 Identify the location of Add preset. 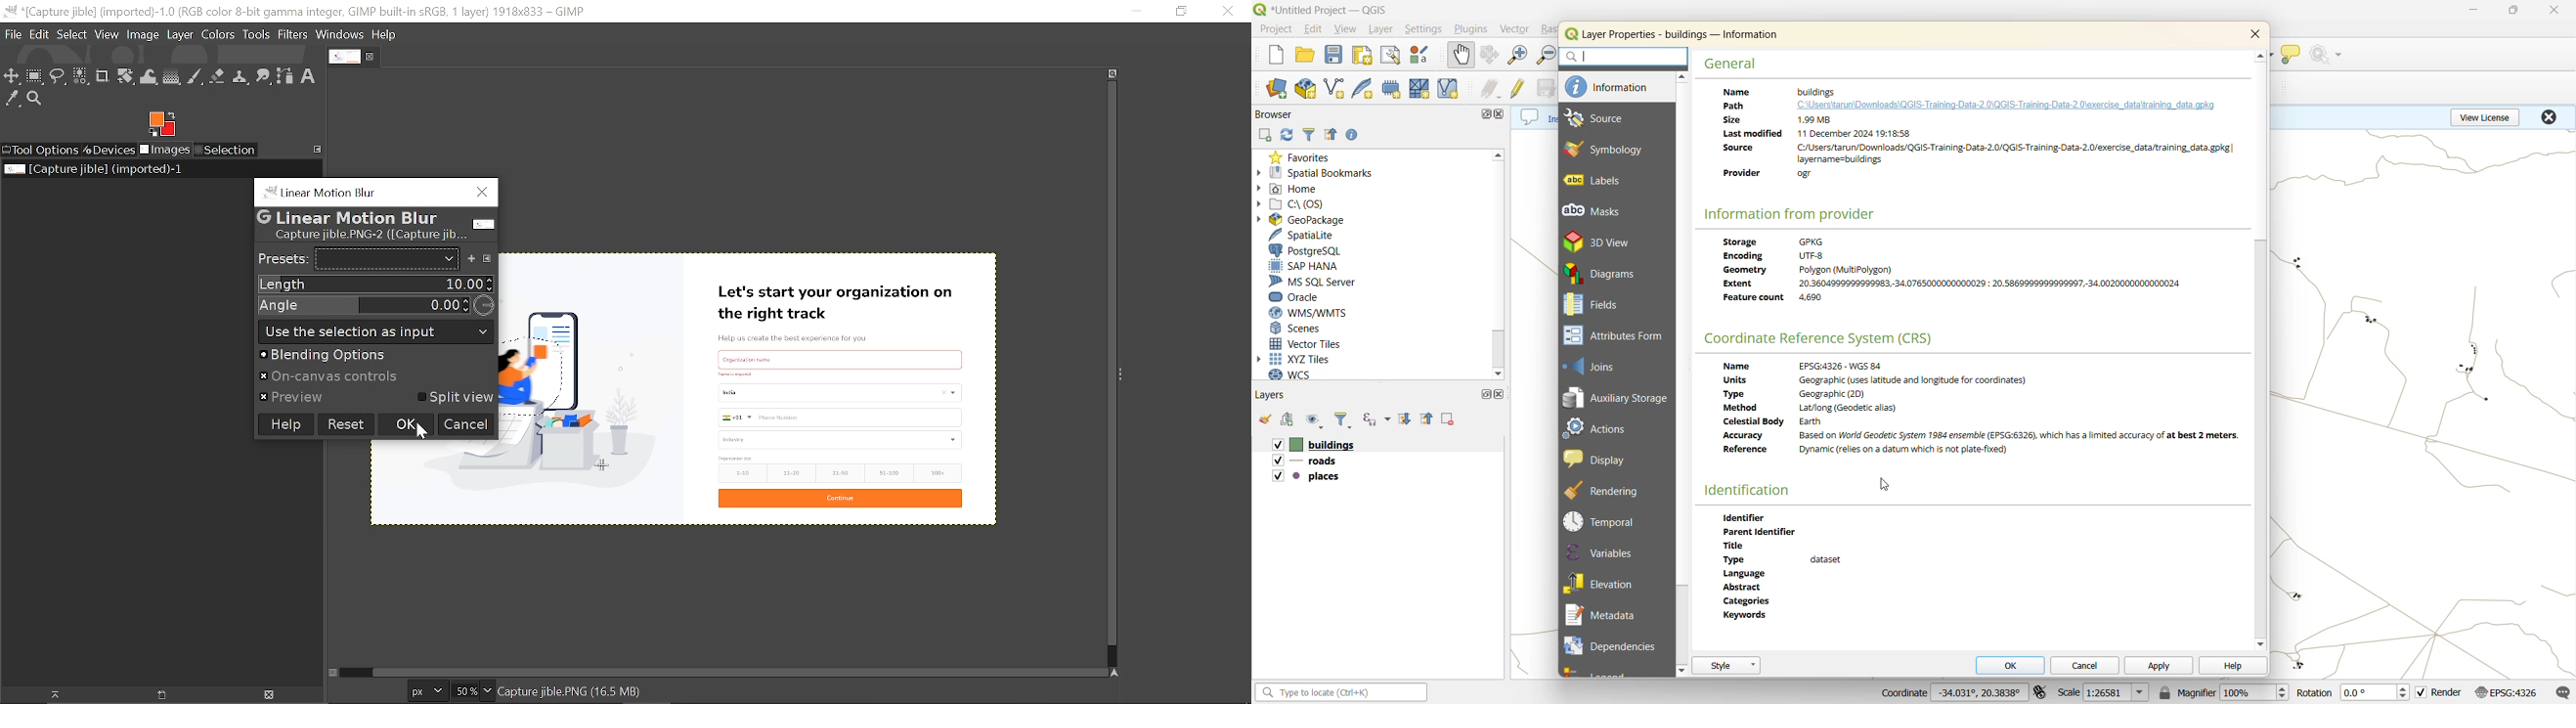
(472, 258).